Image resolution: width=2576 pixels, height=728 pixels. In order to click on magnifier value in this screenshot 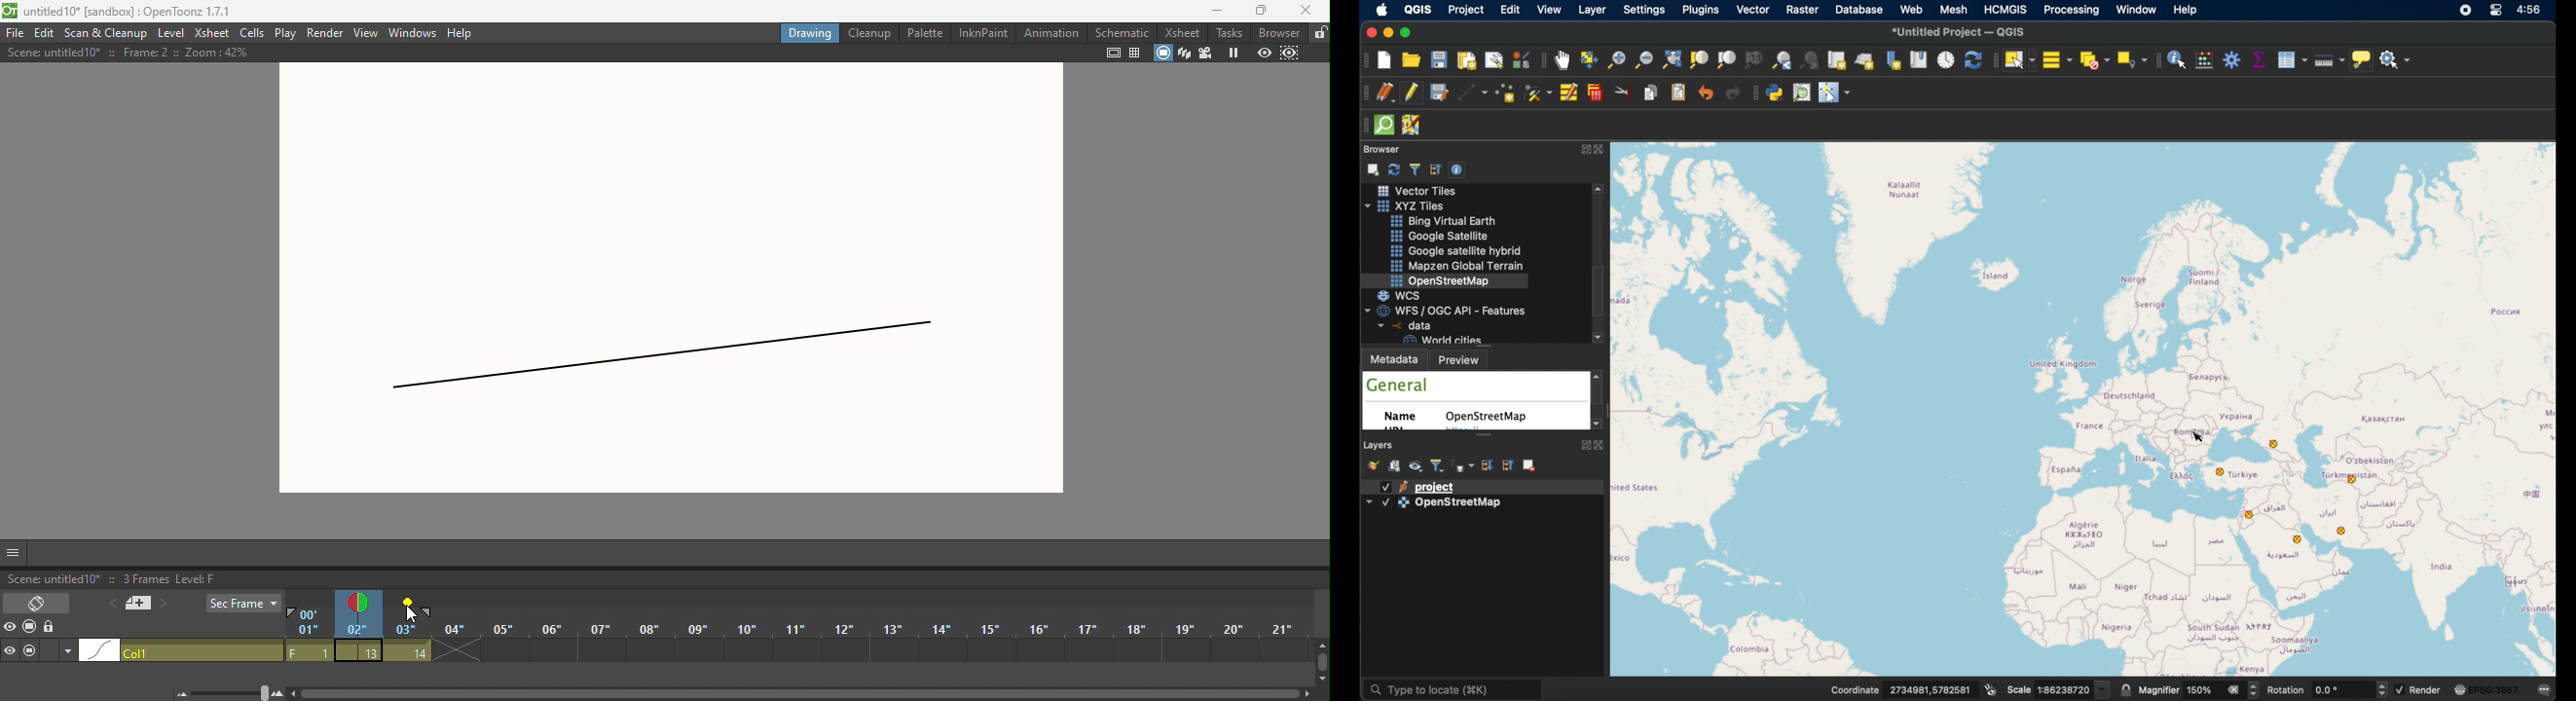, I will do `click(2200, 689)`.